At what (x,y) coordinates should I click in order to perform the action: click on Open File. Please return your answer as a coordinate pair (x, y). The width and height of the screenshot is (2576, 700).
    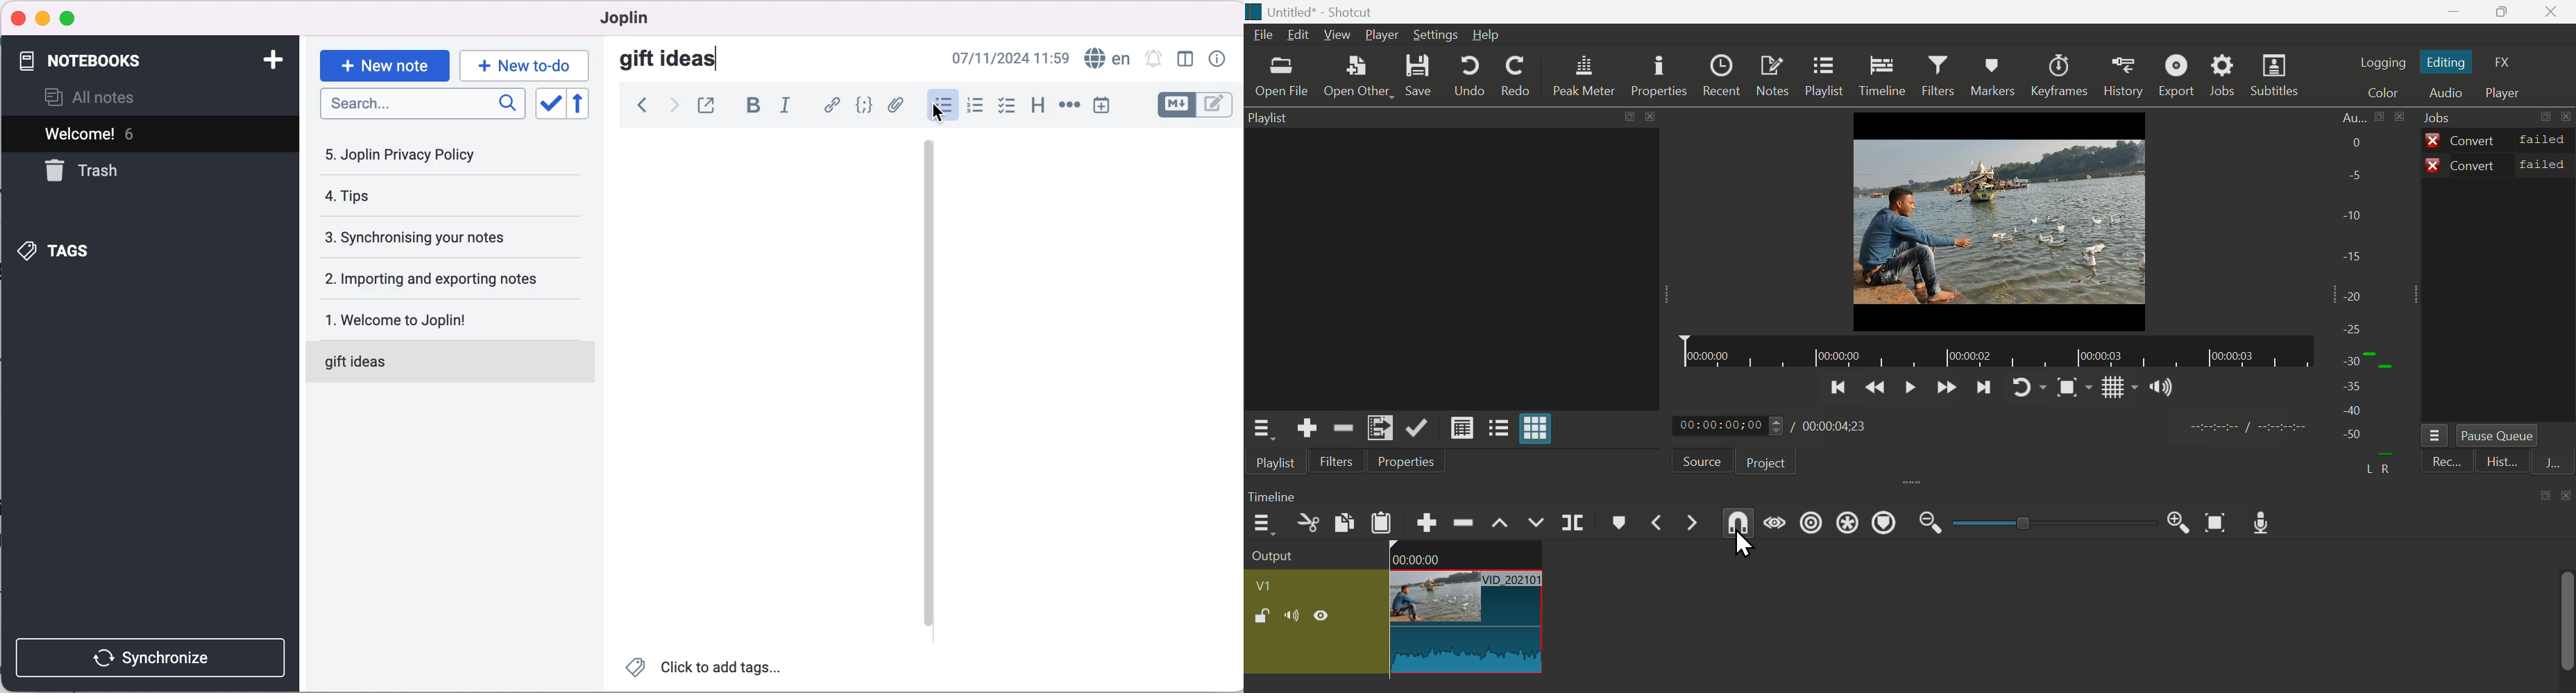
    Looking at the image, I should click on (1280, 80).